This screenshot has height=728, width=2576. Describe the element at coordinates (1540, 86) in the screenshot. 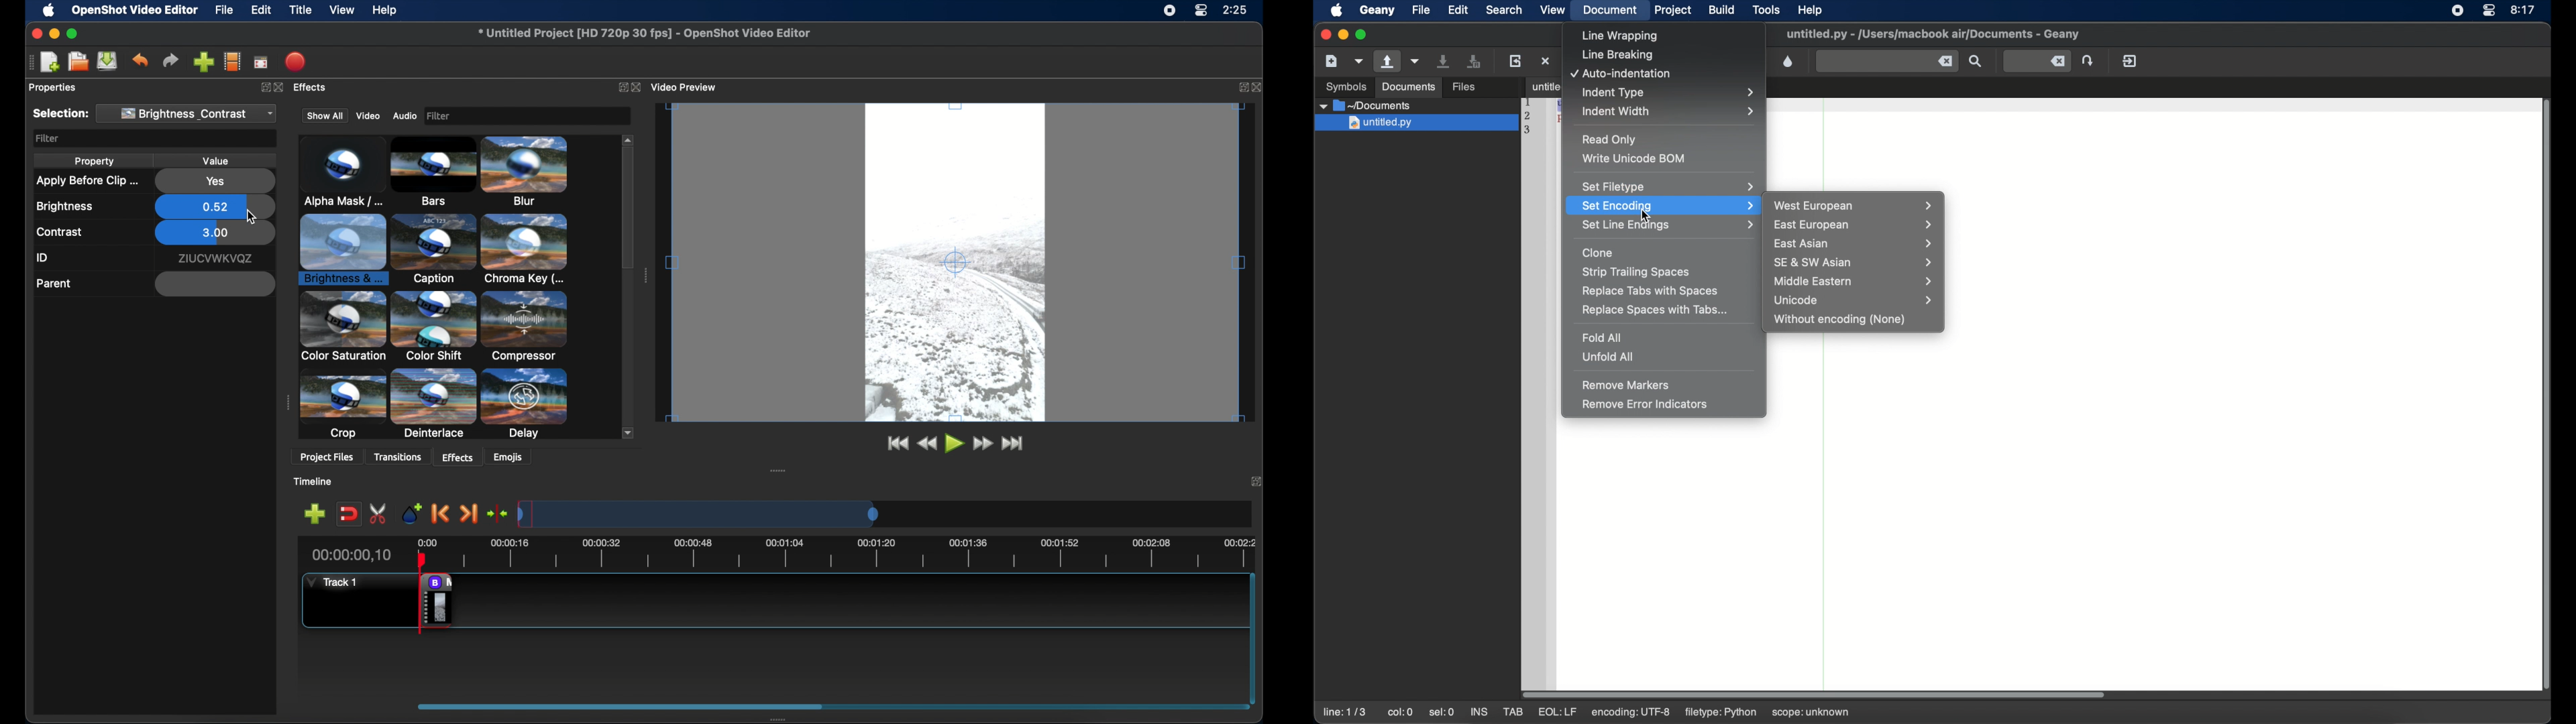

I see `tab` at that location.